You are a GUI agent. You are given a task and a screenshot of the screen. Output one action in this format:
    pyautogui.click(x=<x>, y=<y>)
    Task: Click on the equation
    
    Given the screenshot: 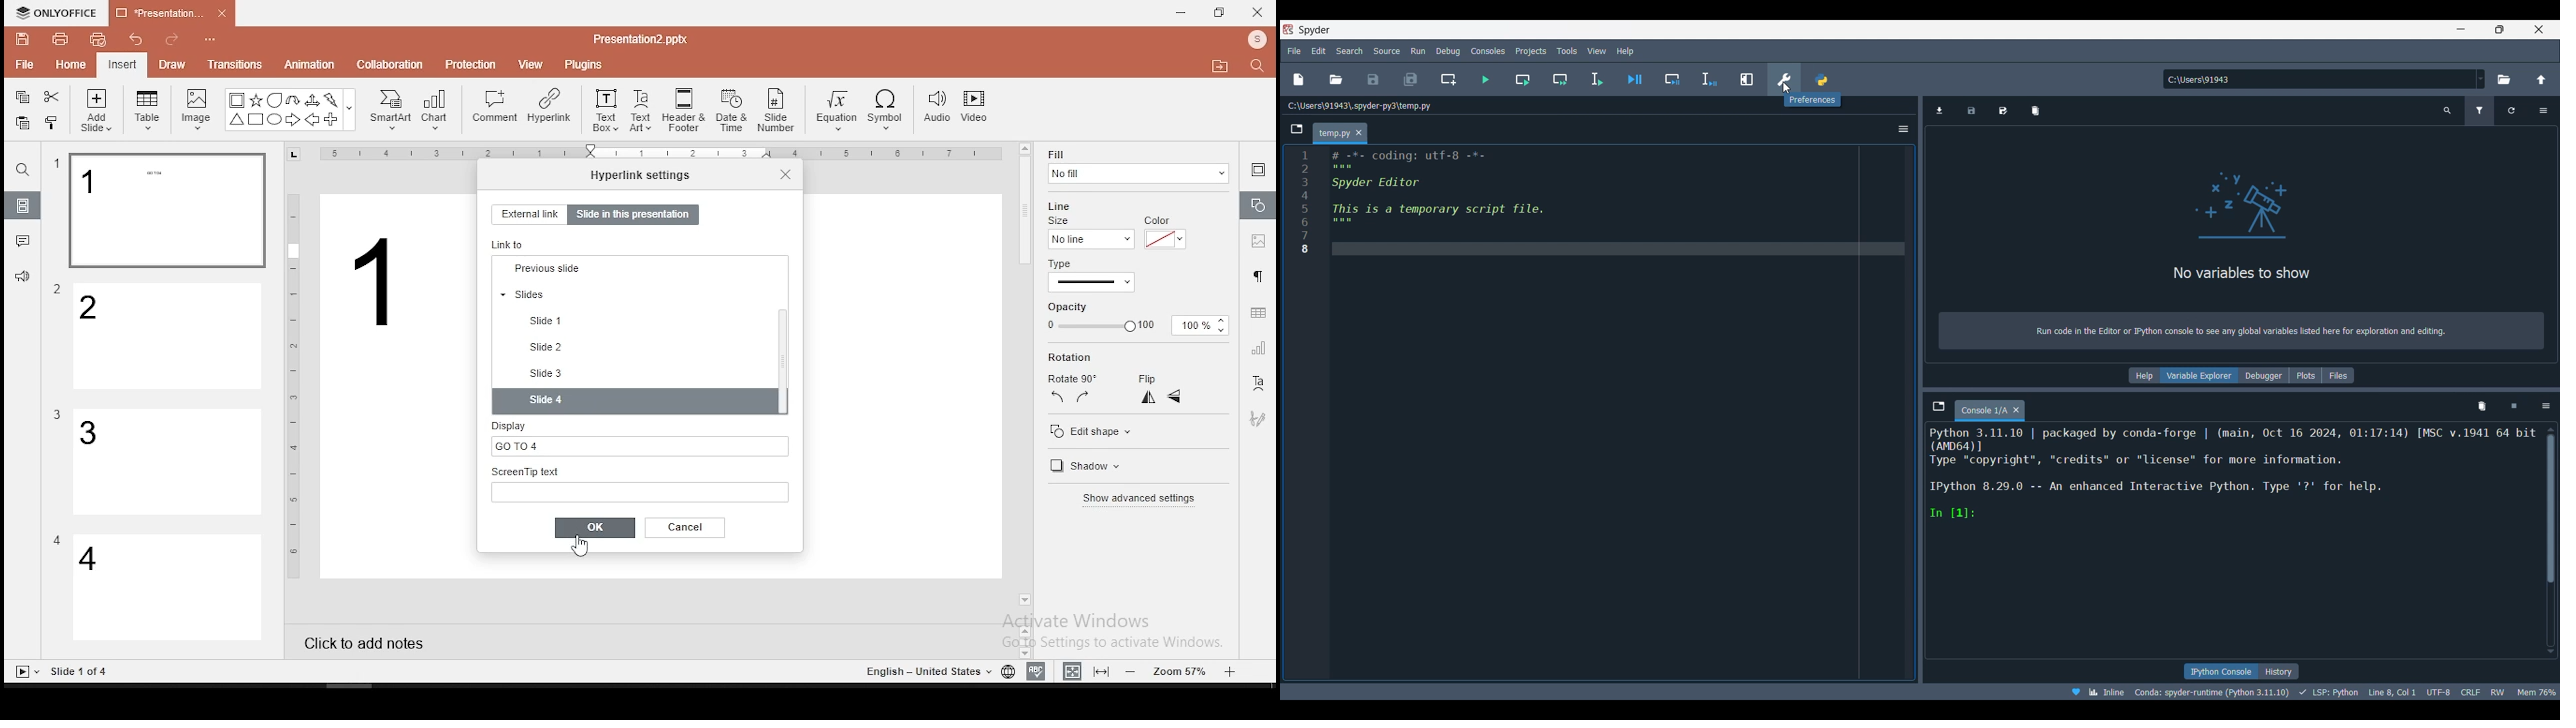 What is the action you would take?
    pyautogui.click(x=835, y=111)
    